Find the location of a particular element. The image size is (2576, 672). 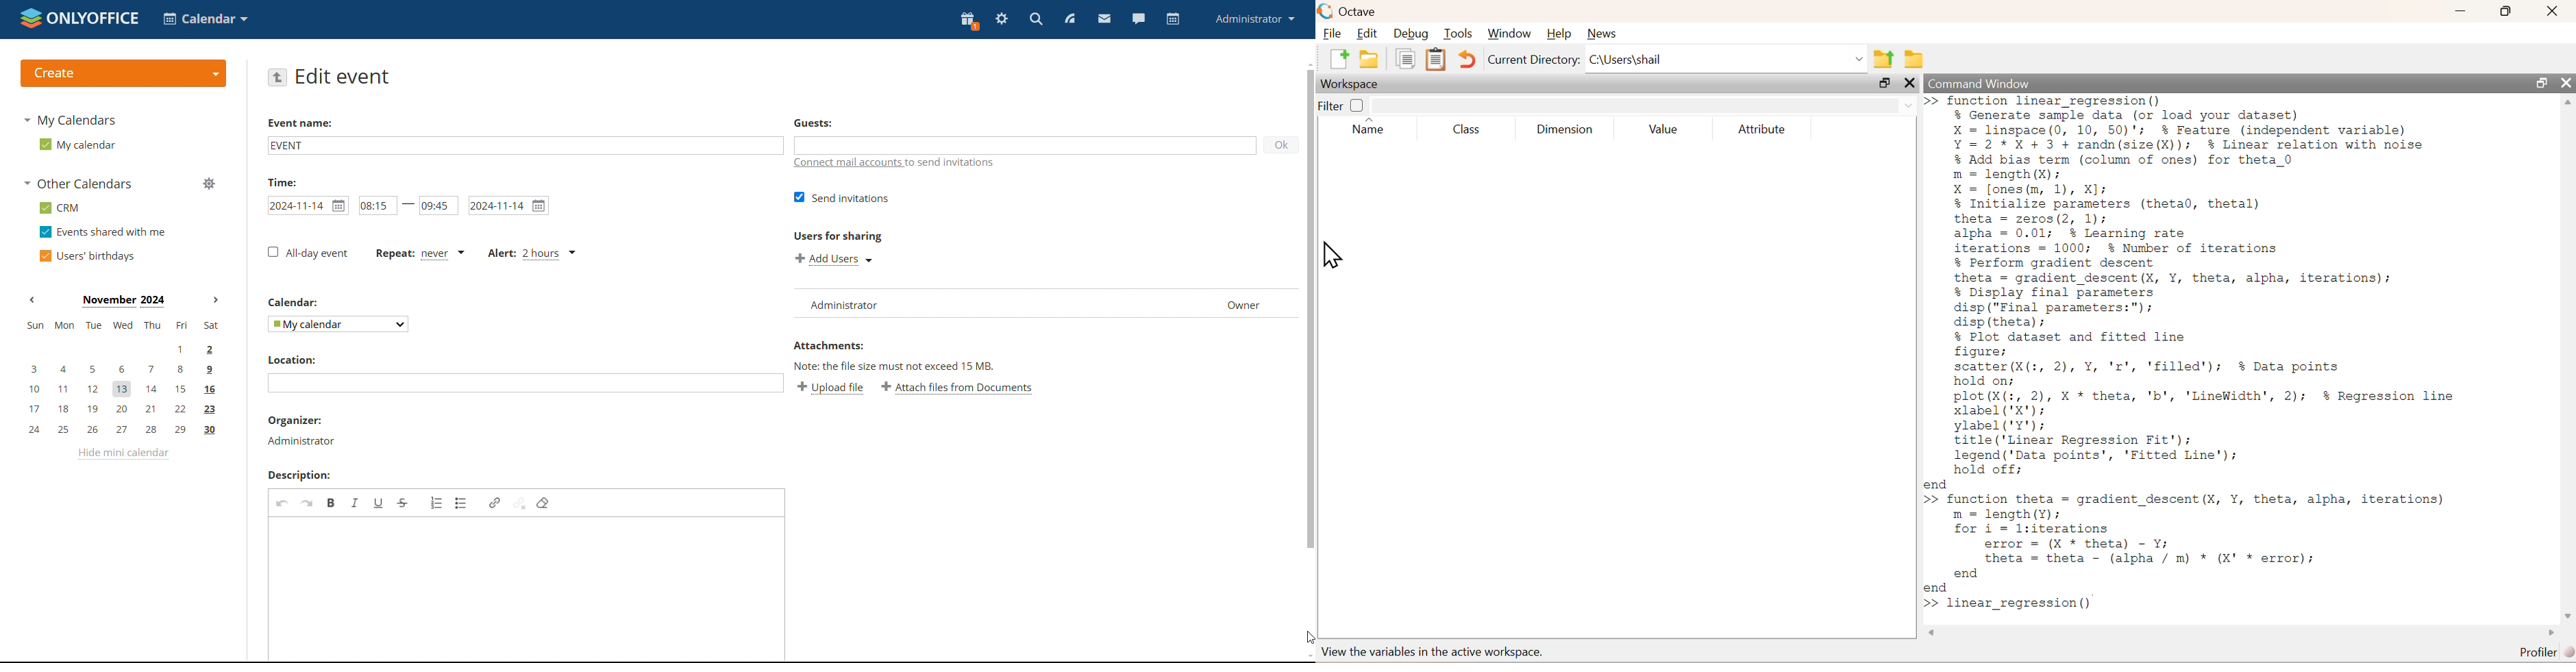

create is located at coordinates (123, 75).